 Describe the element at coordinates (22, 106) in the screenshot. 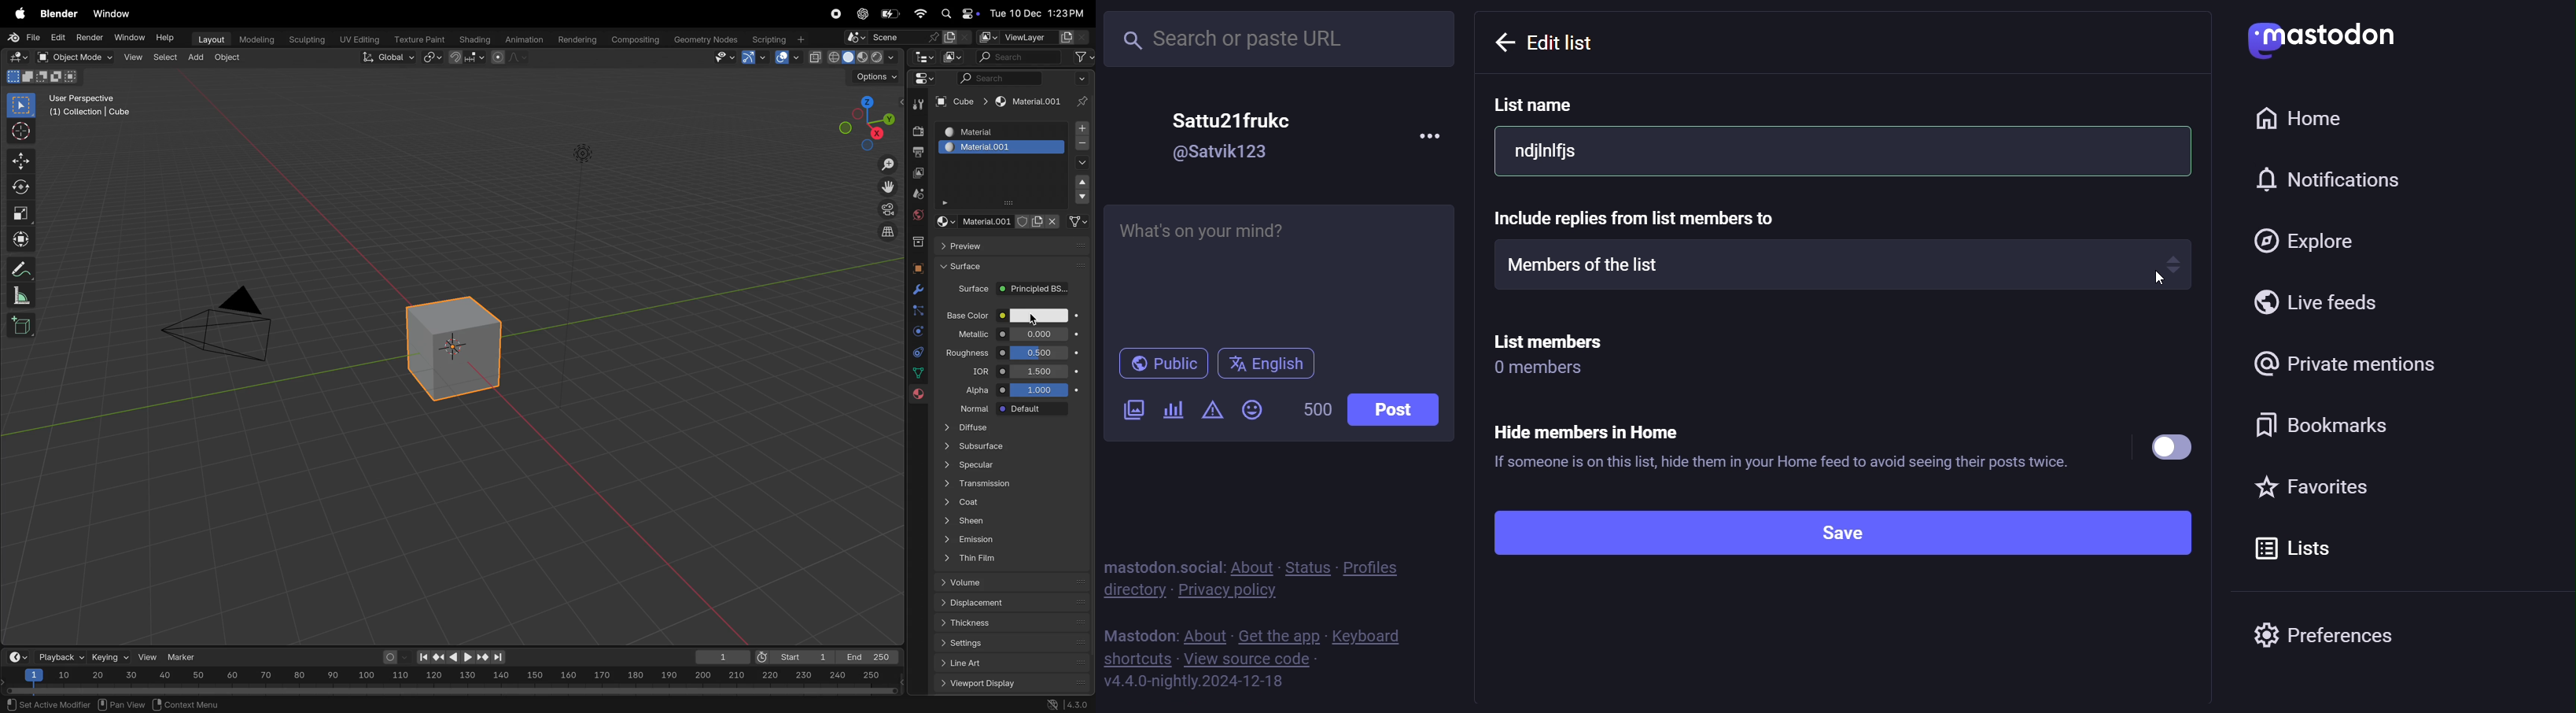

I see `select` at that location.